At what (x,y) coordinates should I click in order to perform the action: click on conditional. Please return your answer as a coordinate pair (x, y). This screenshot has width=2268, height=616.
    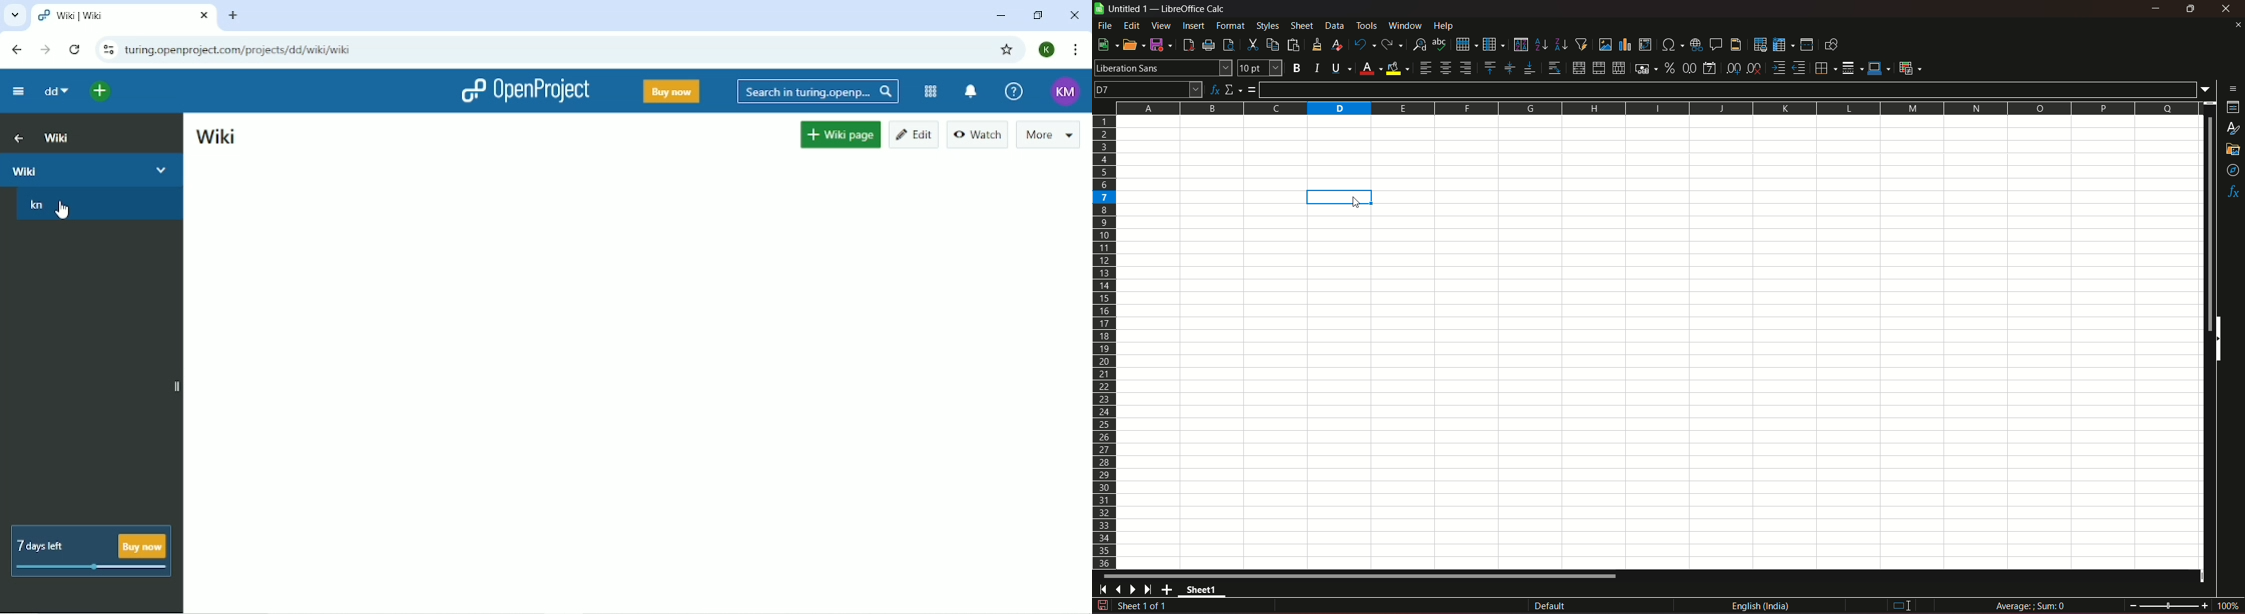
    Looking at the image, I should click on (1910, 67).